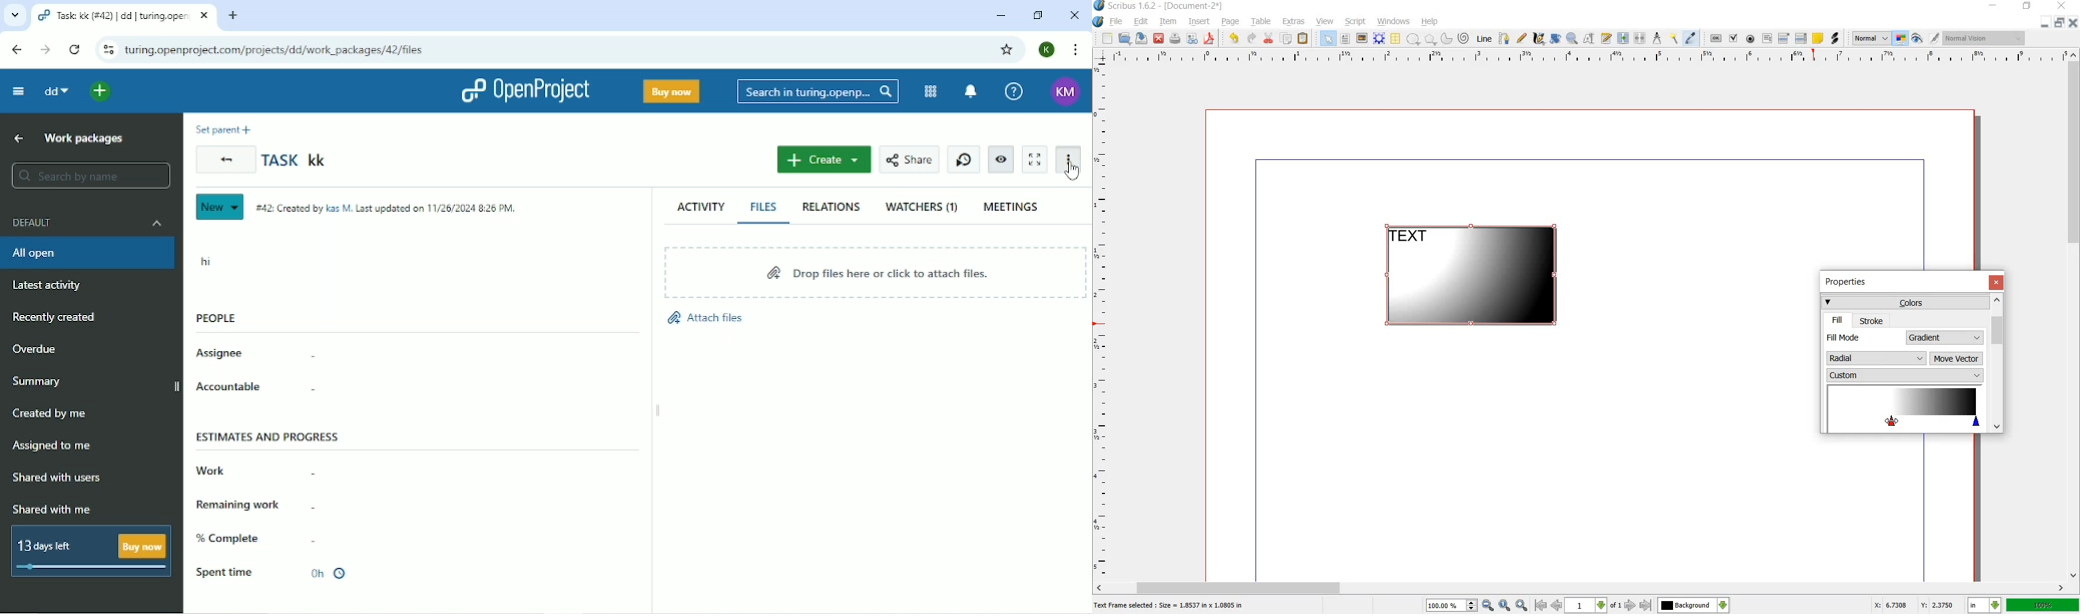  Describe the element at coordinates (1584, 57) in the screenshot. I see `ruler` at that location.